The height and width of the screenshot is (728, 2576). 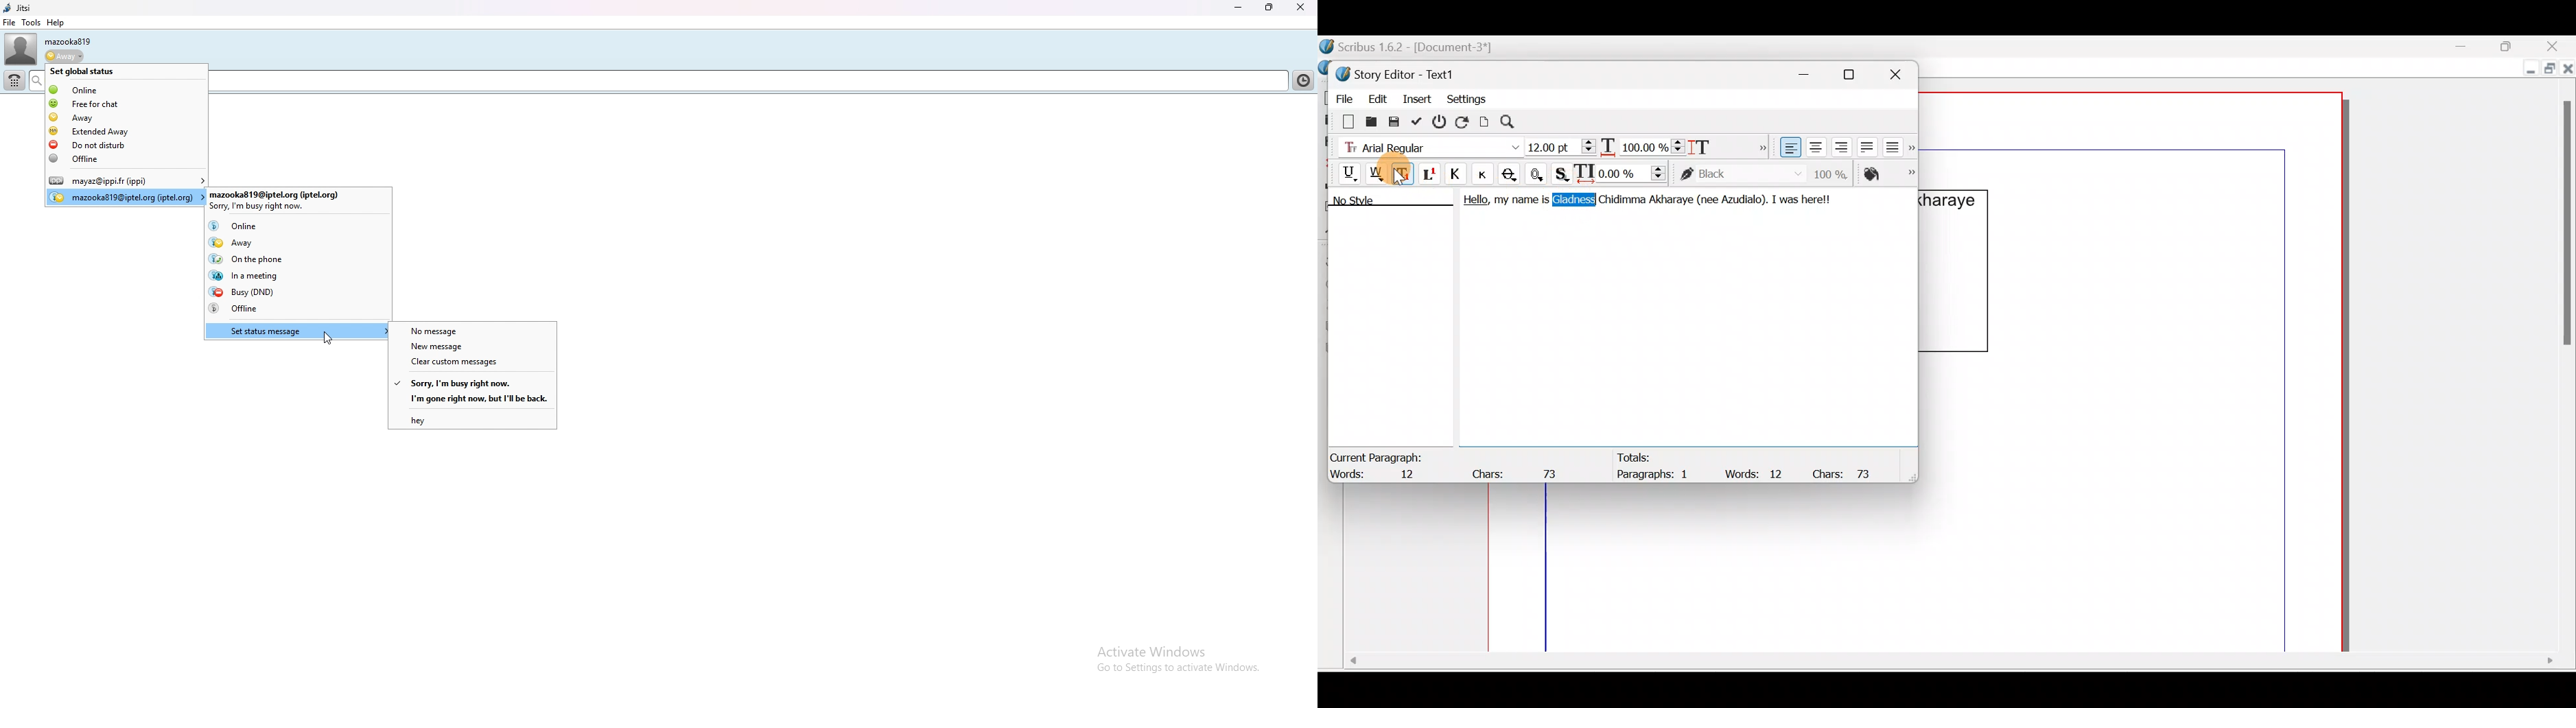 I want to click on online, so click(x=127, y=88).